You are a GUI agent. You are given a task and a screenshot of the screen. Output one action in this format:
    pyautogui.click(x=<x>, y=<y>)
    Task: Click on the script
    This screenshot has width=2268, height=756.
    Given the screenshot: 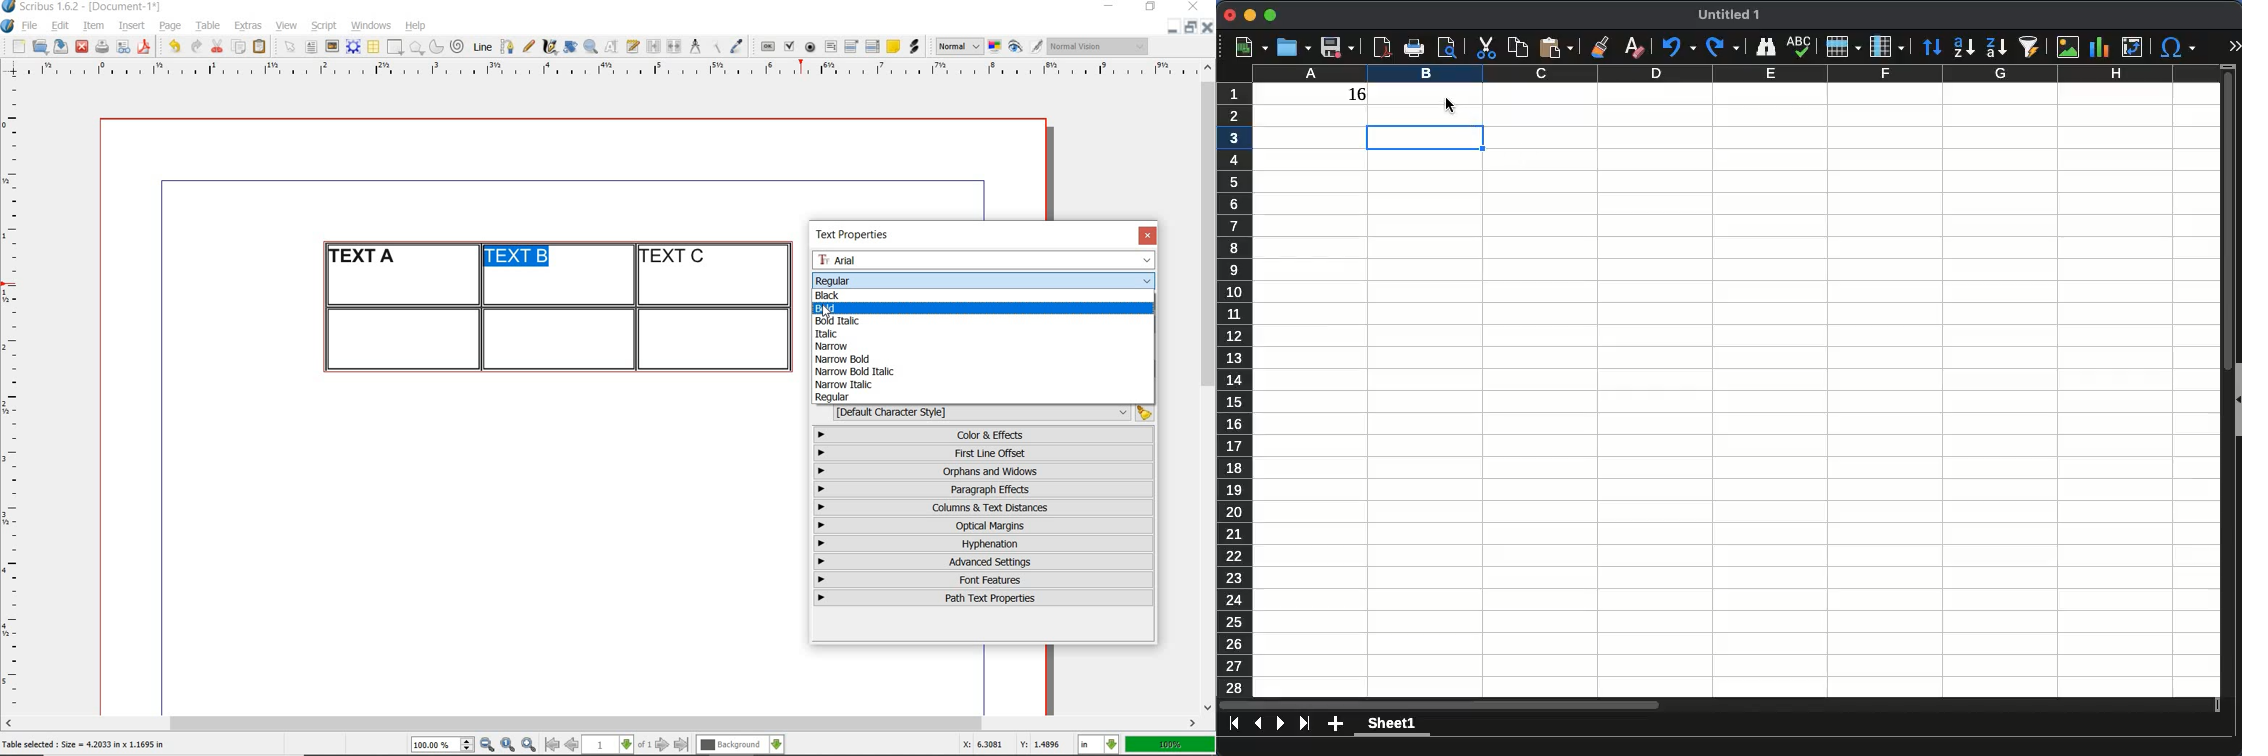 What is the action you would take?
    pyautogui.click(x=324, y=25)
    